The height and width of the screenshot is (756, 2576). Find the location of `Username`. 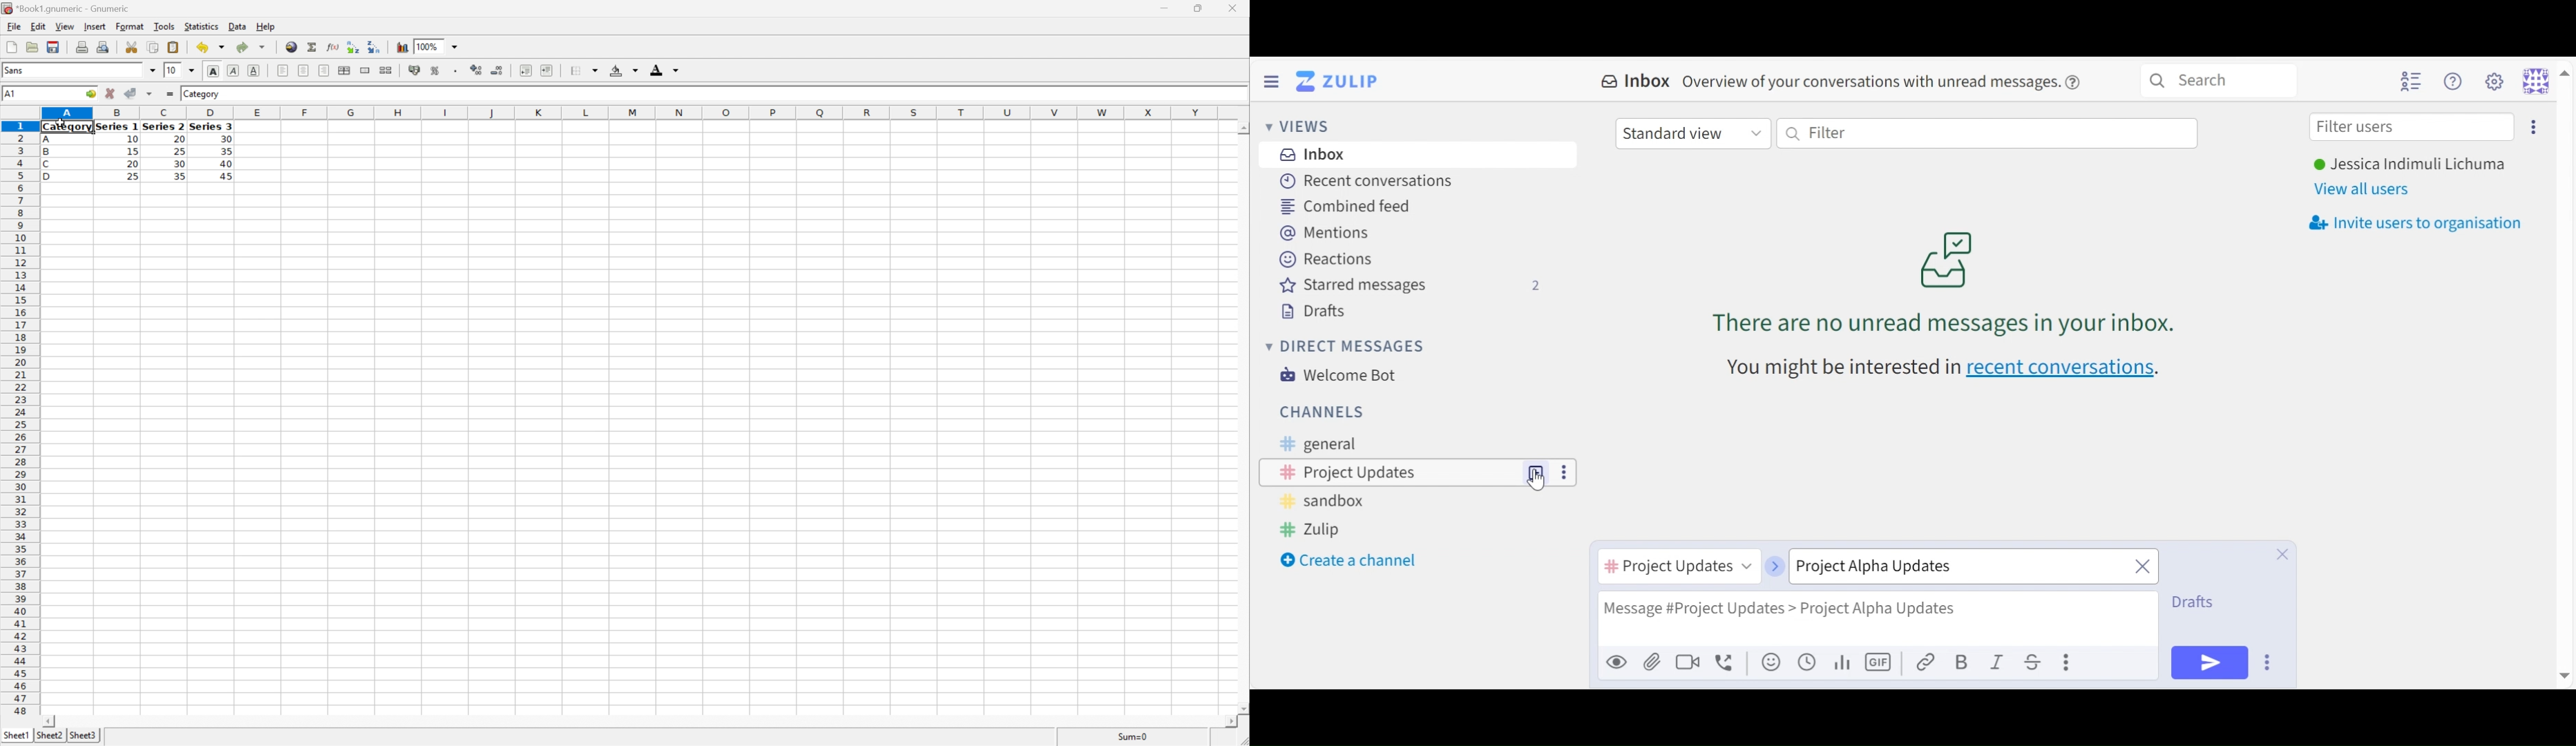

Username is located at coordinates (2409, 165).